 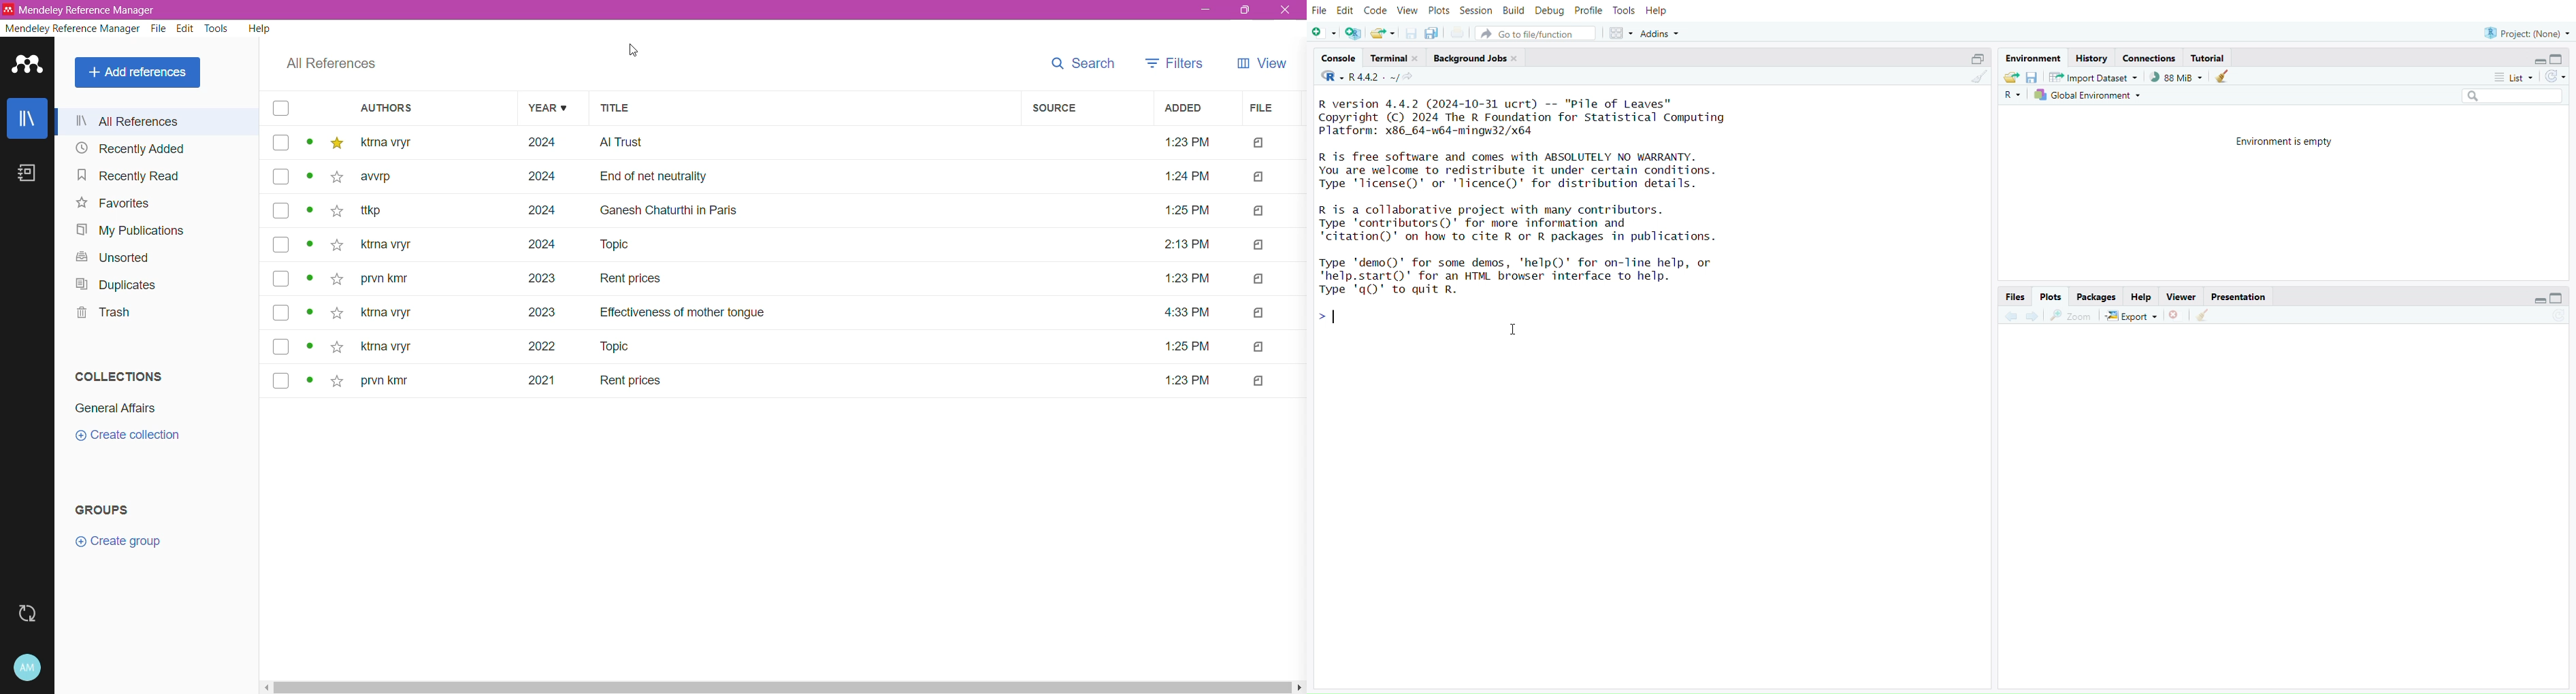 What do you see at coordinates (2526, 33) in the screenshot?
I see `project (None)` at bounding box center [2526, 33].